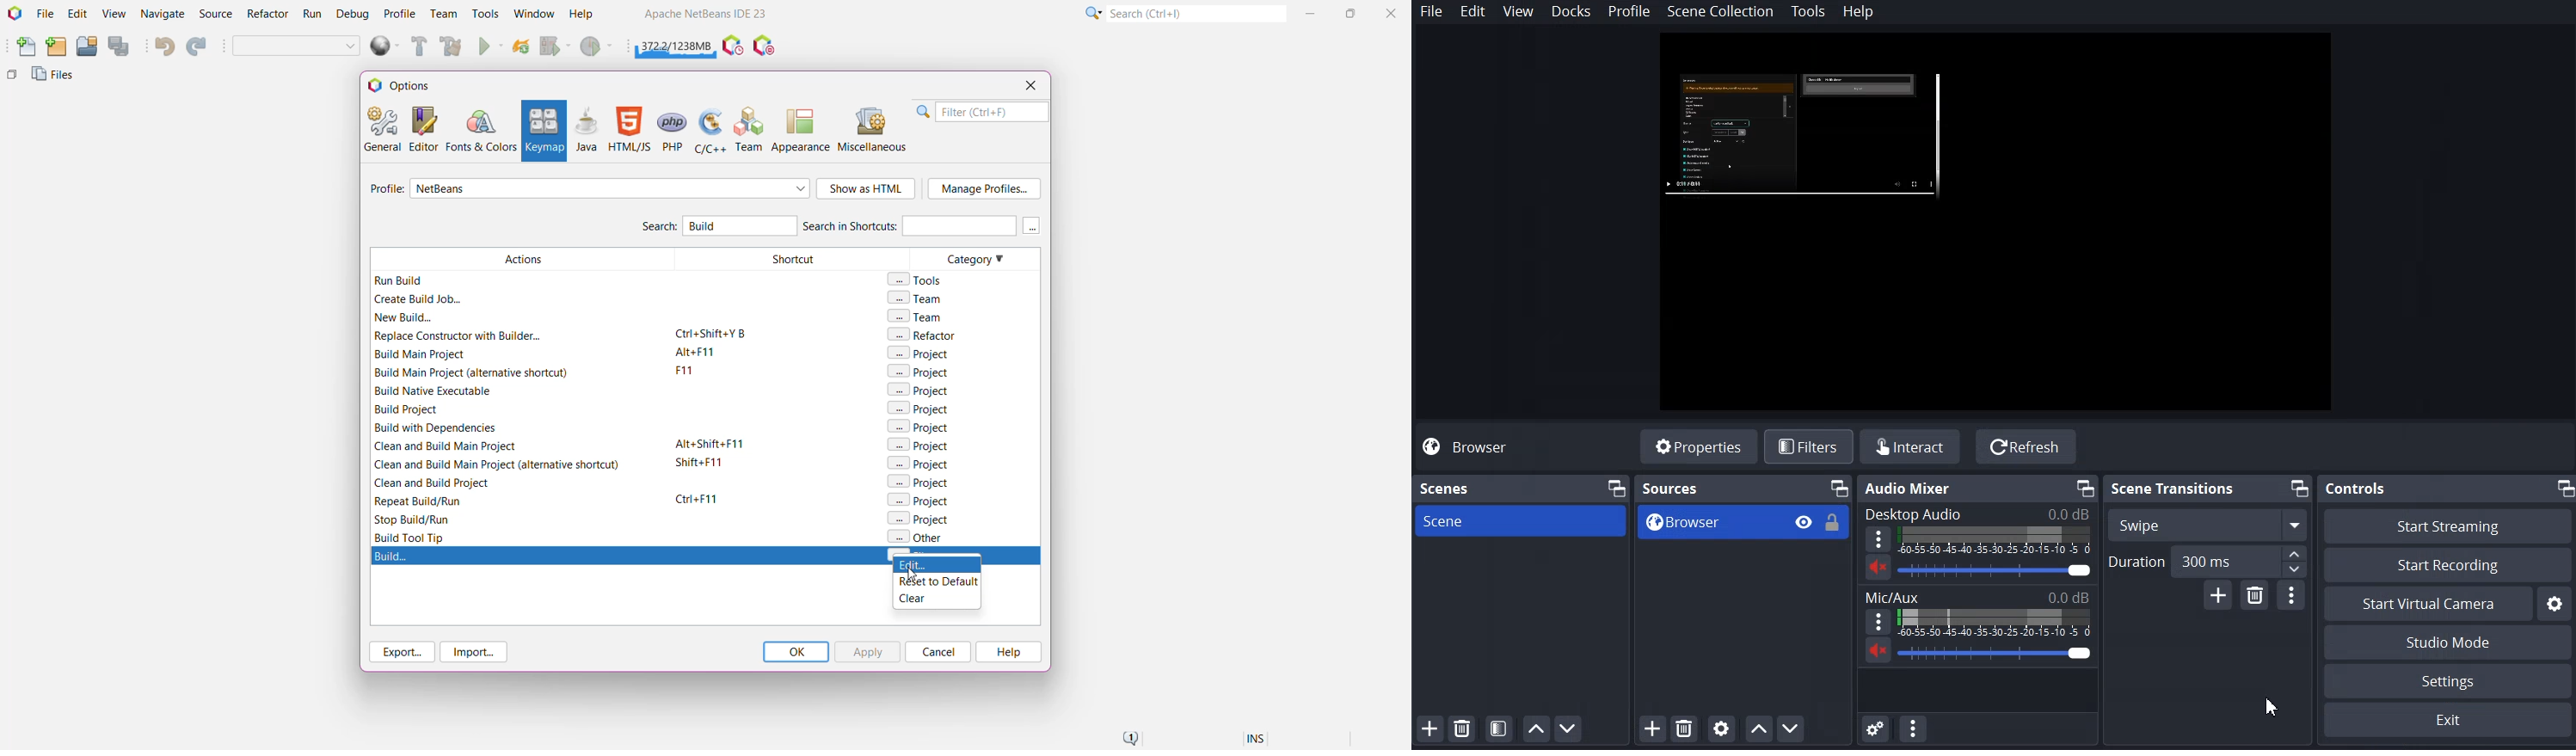  What do you see at coordinates (1698, 446) in the screenshot?
I see `Properties` at bounding box center [1698, 446].